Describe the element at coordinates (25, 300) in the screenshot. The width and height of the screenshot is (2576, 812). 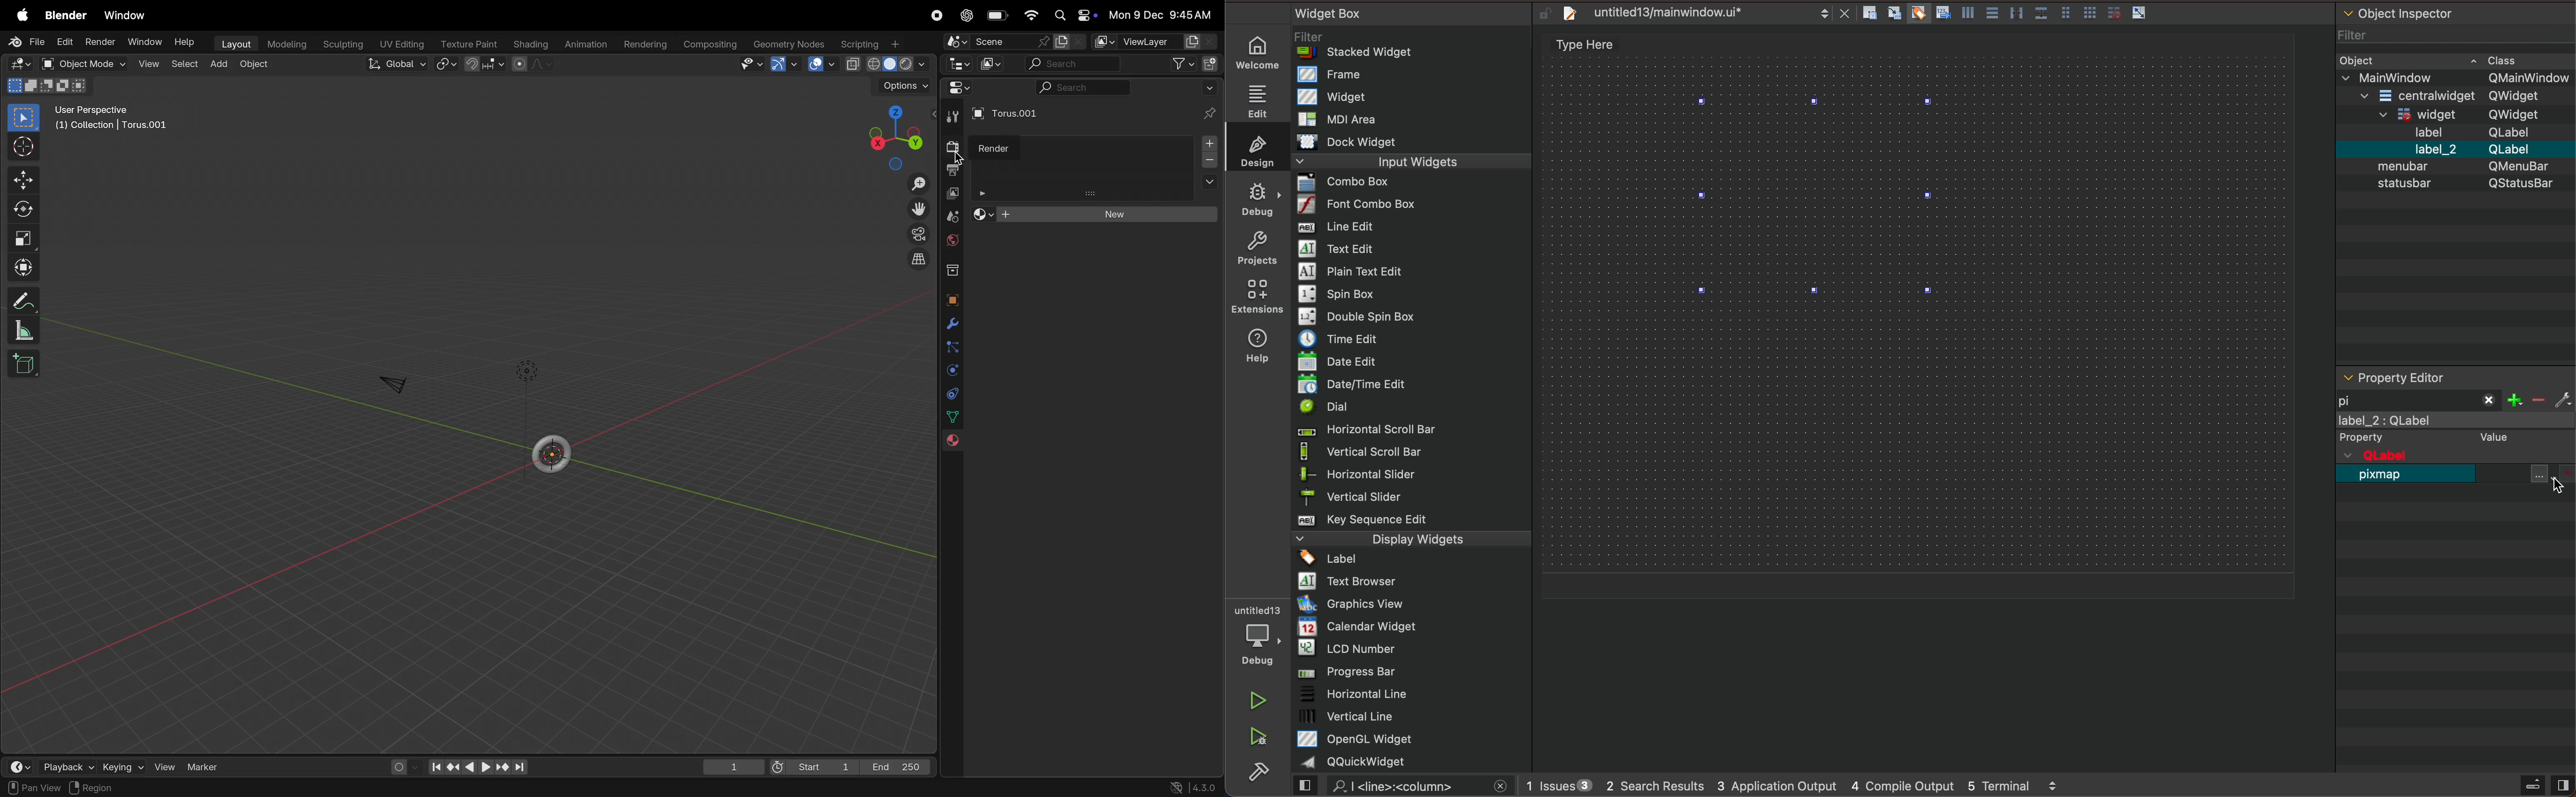
I see `Annotate` at that location.